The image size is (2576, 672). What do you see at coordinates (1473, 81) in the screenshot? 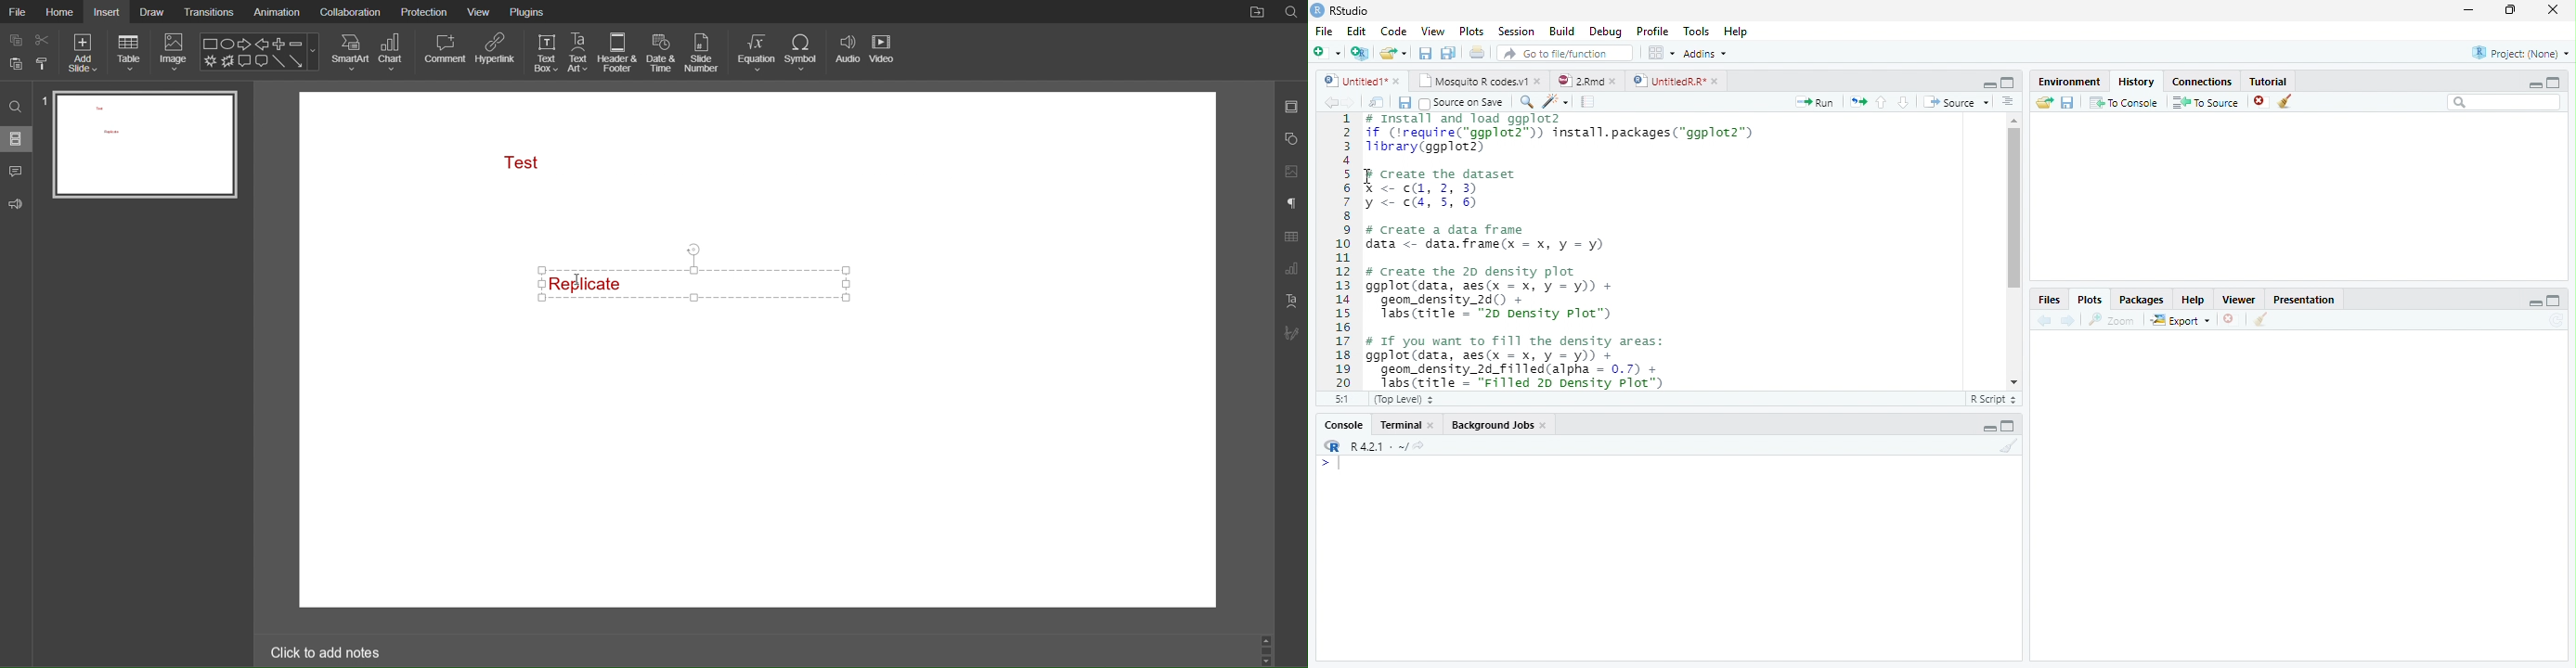
I see `‘Mosquito R codes.v1` at bounding box center [1473, 81].